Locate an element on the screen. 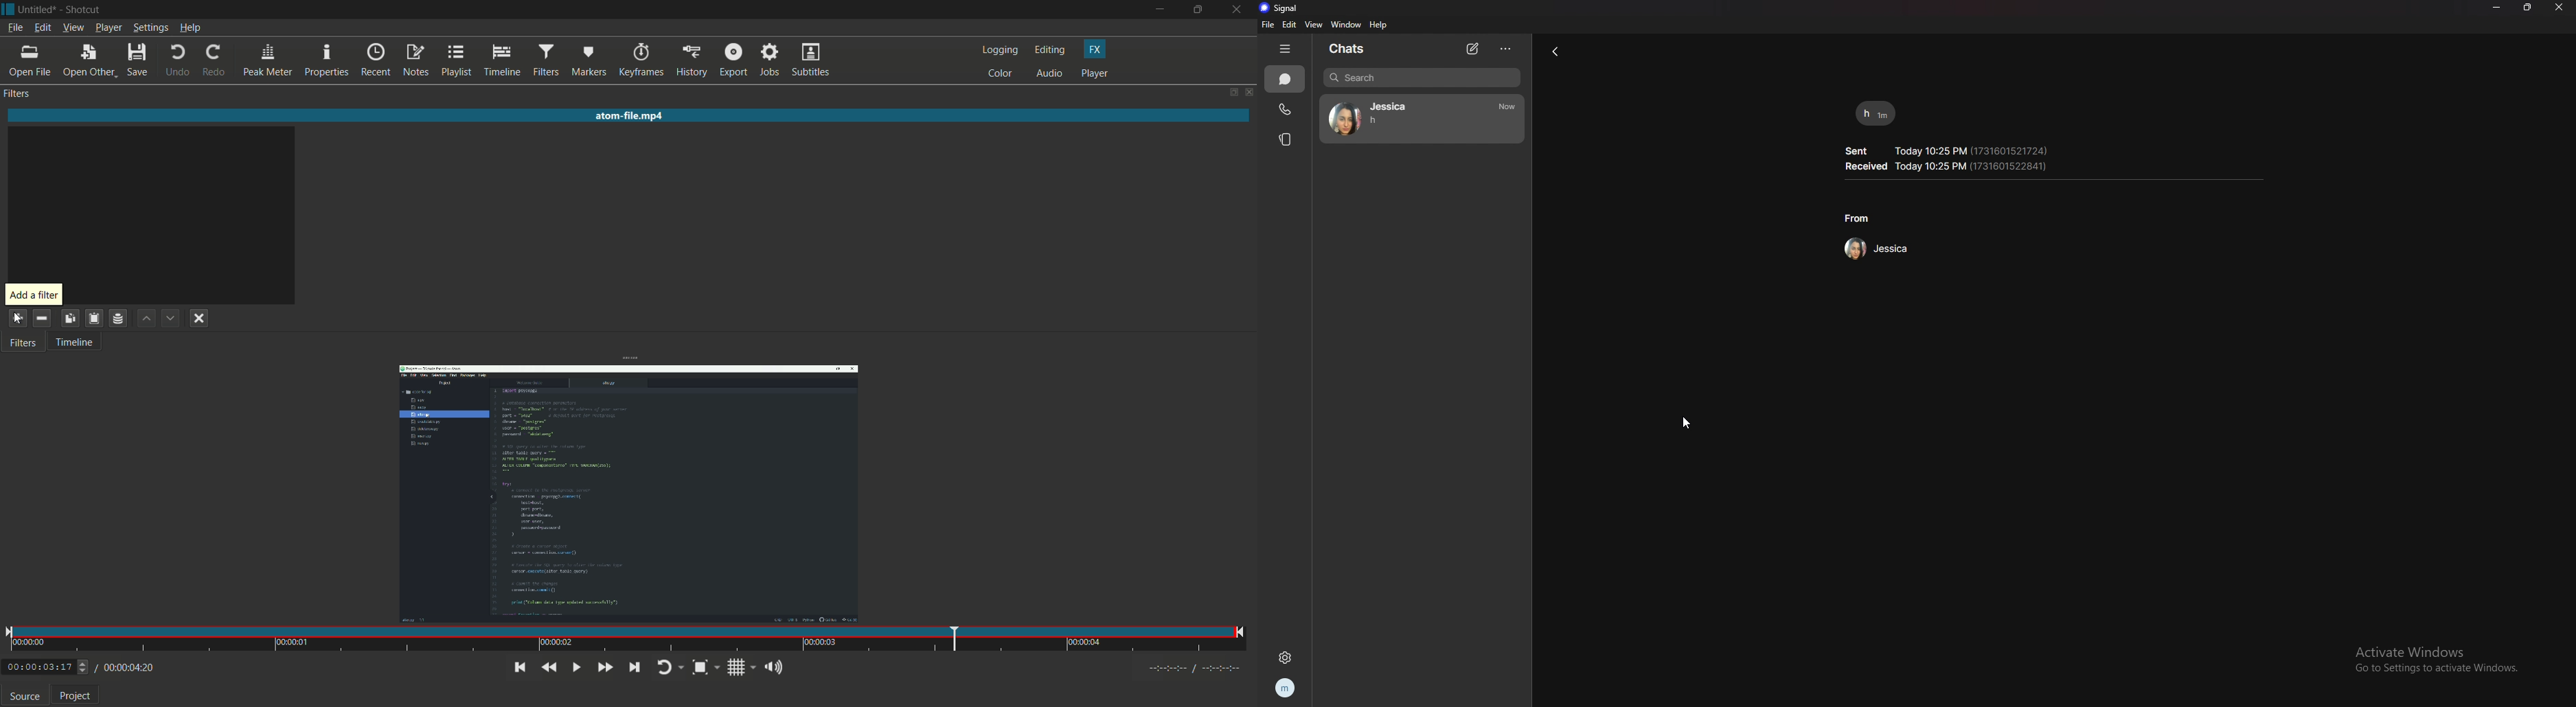 The width and height of the screenshot is (2576, 728). shotcut is located at coordinates (82, 11).